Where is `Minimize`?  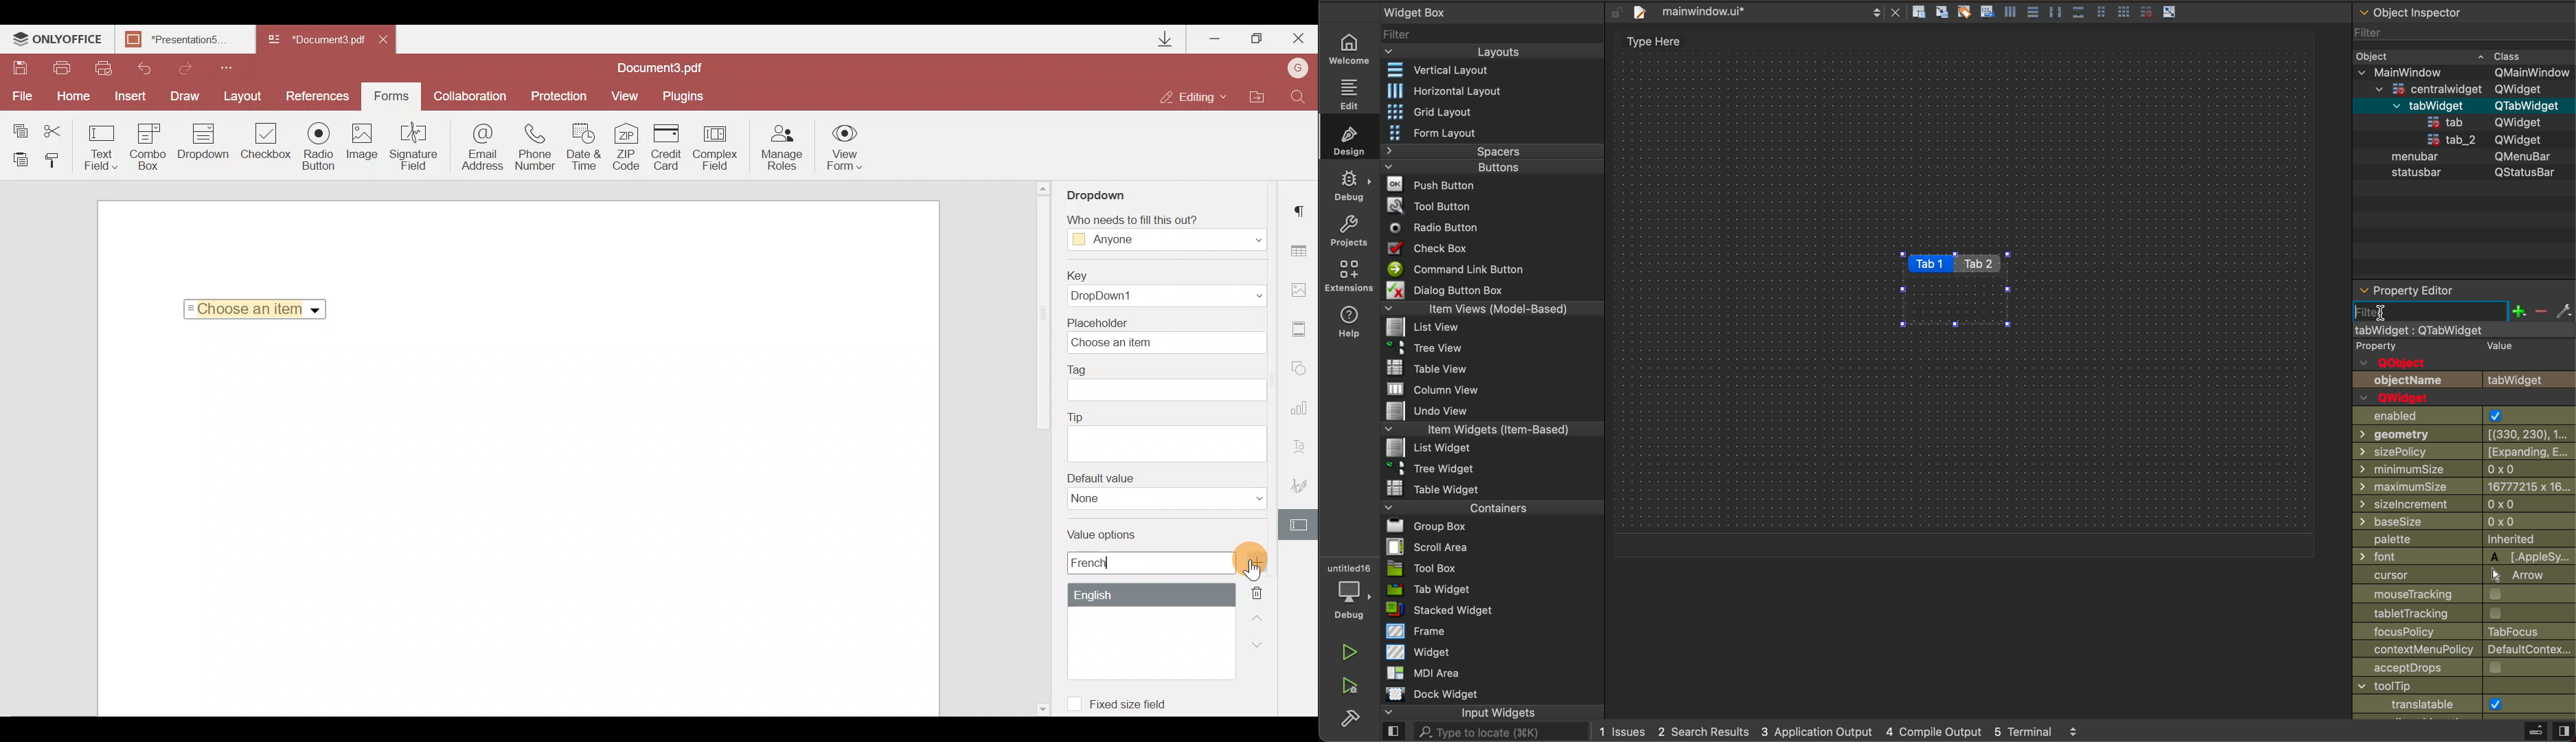
Minimize is located at coordinates (1216, 36).